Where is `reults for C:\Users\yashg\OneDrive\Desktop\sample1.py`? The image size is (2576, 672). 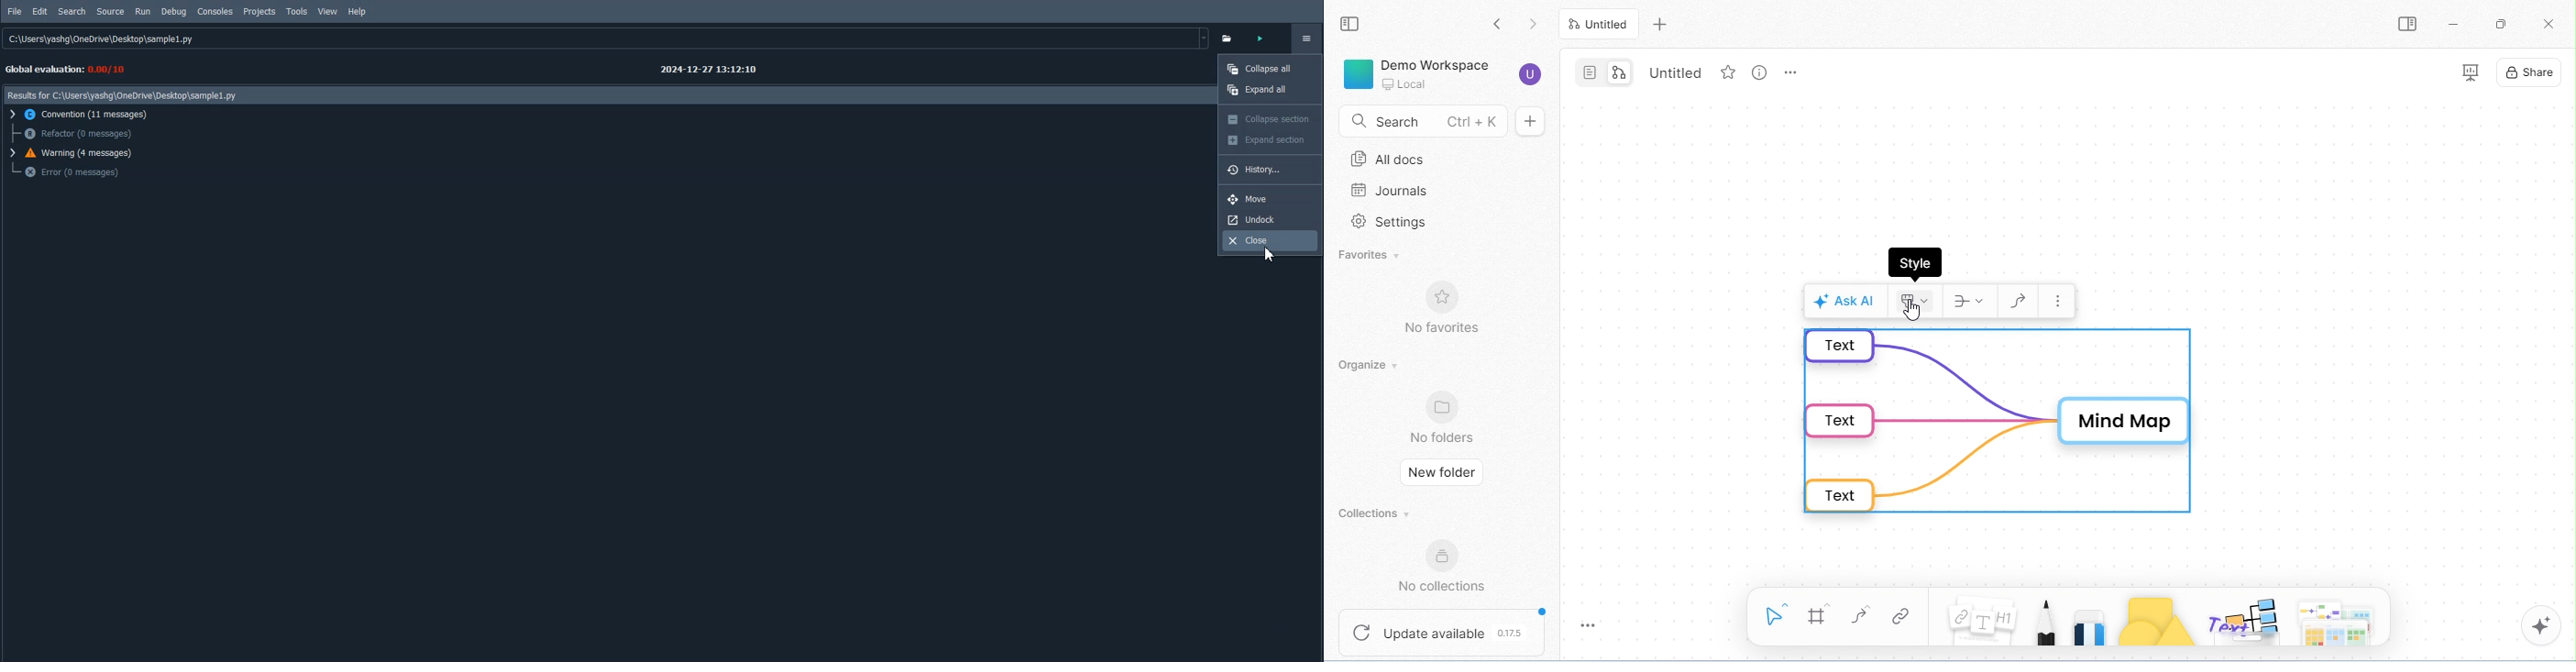
reults for C:\Users\yashg\OneDrive\Desktop\sample1.py is located at coordinates (127, 94).